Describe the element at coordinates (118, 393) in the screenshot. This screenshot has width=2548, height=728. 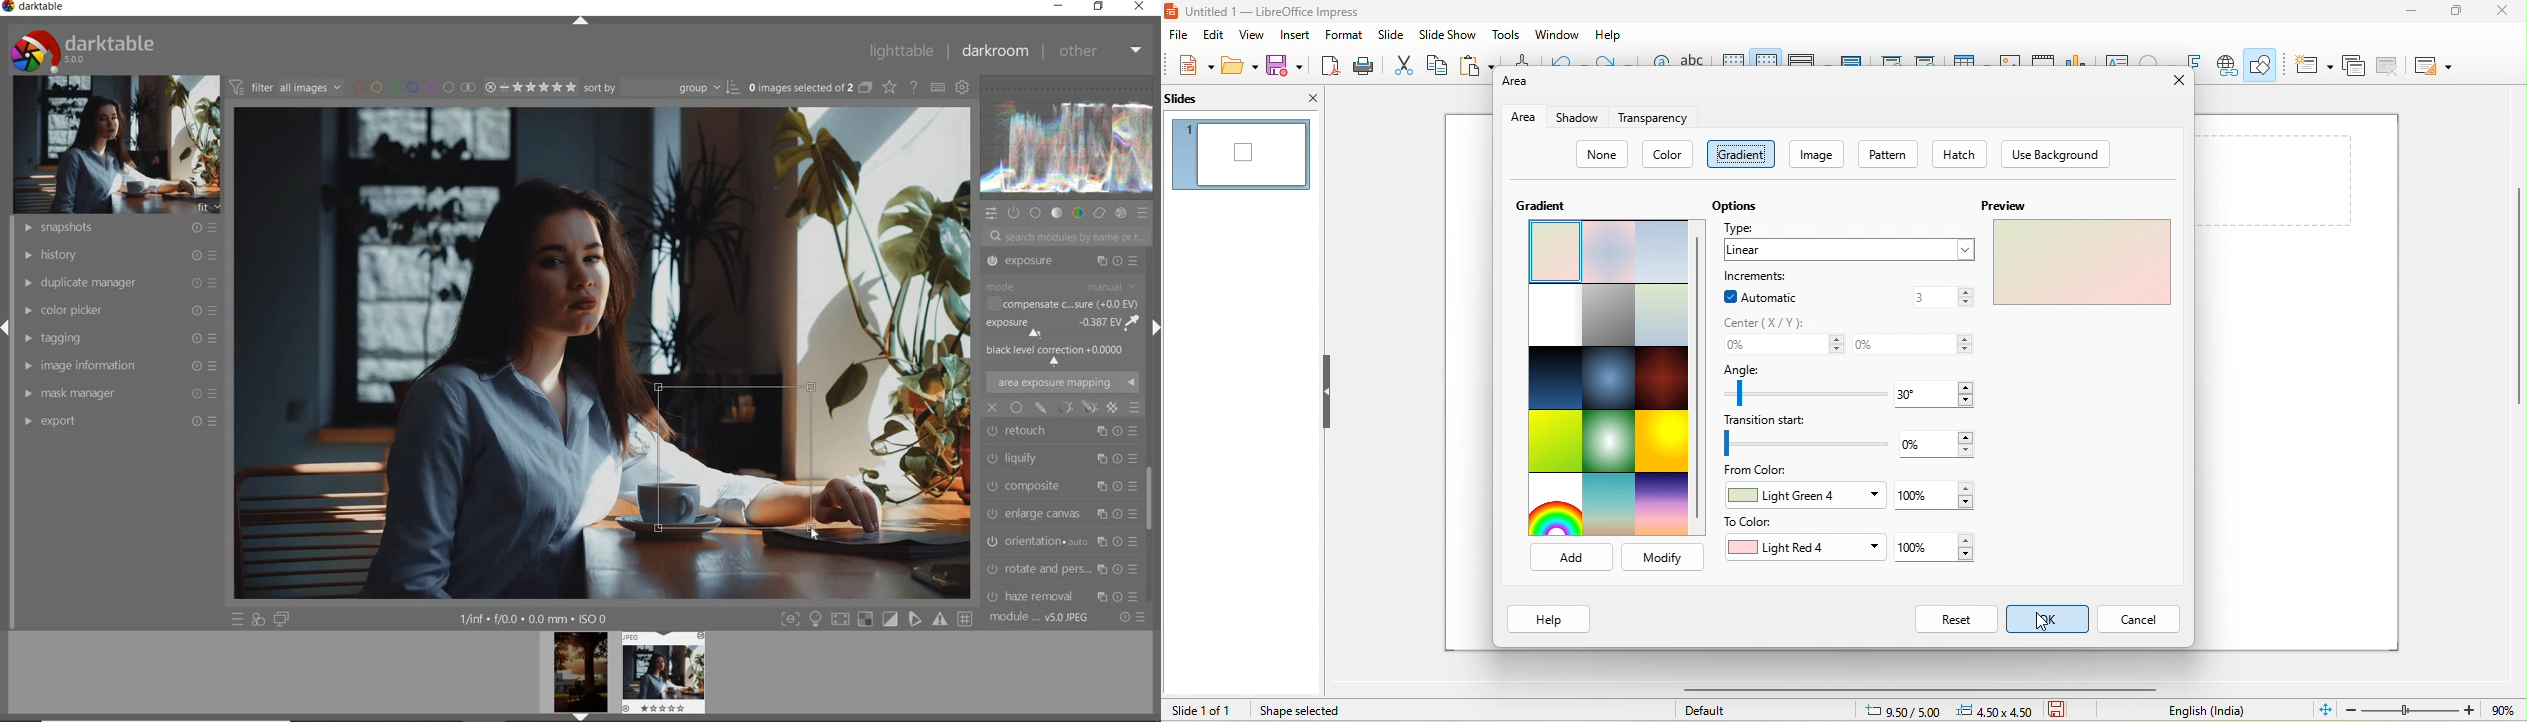
I see `MASK MANAGER` at that location.